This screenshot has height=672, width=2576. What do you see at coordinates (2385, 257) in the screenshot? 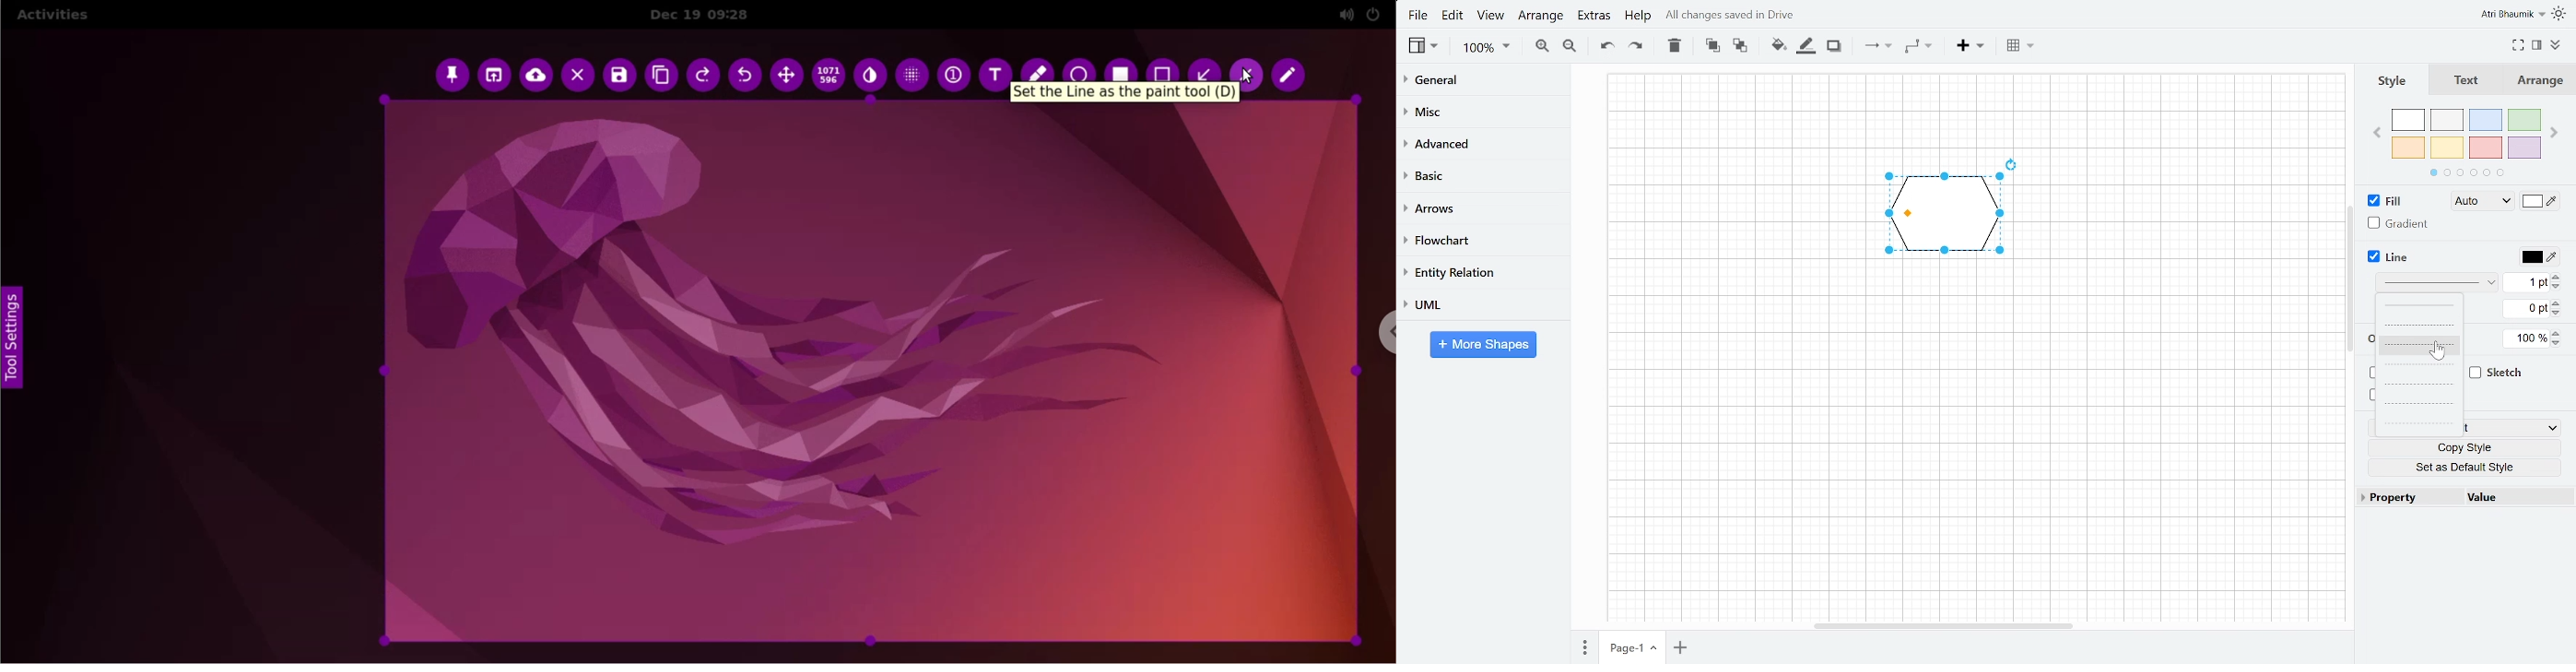
I see `Line` at bounding box center [2385, 257].